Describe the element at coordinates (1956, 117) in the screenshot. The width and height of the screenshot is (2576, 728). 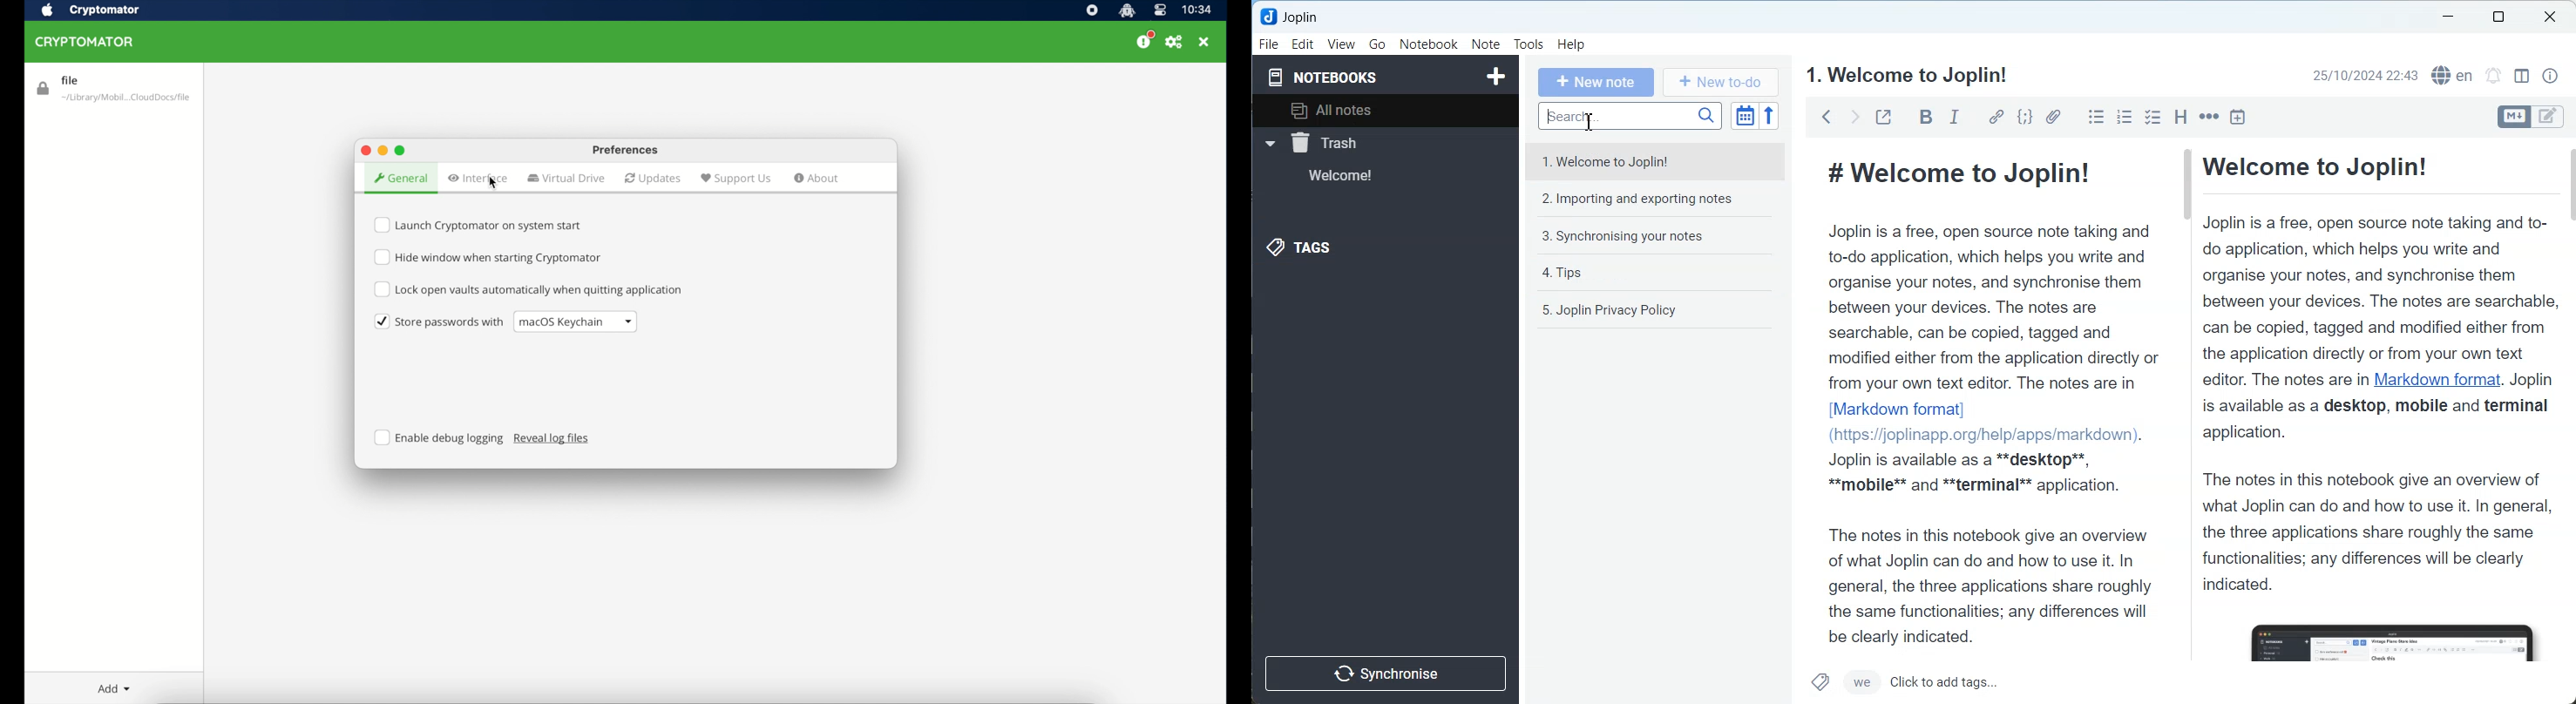
I see `Italic` at that location.